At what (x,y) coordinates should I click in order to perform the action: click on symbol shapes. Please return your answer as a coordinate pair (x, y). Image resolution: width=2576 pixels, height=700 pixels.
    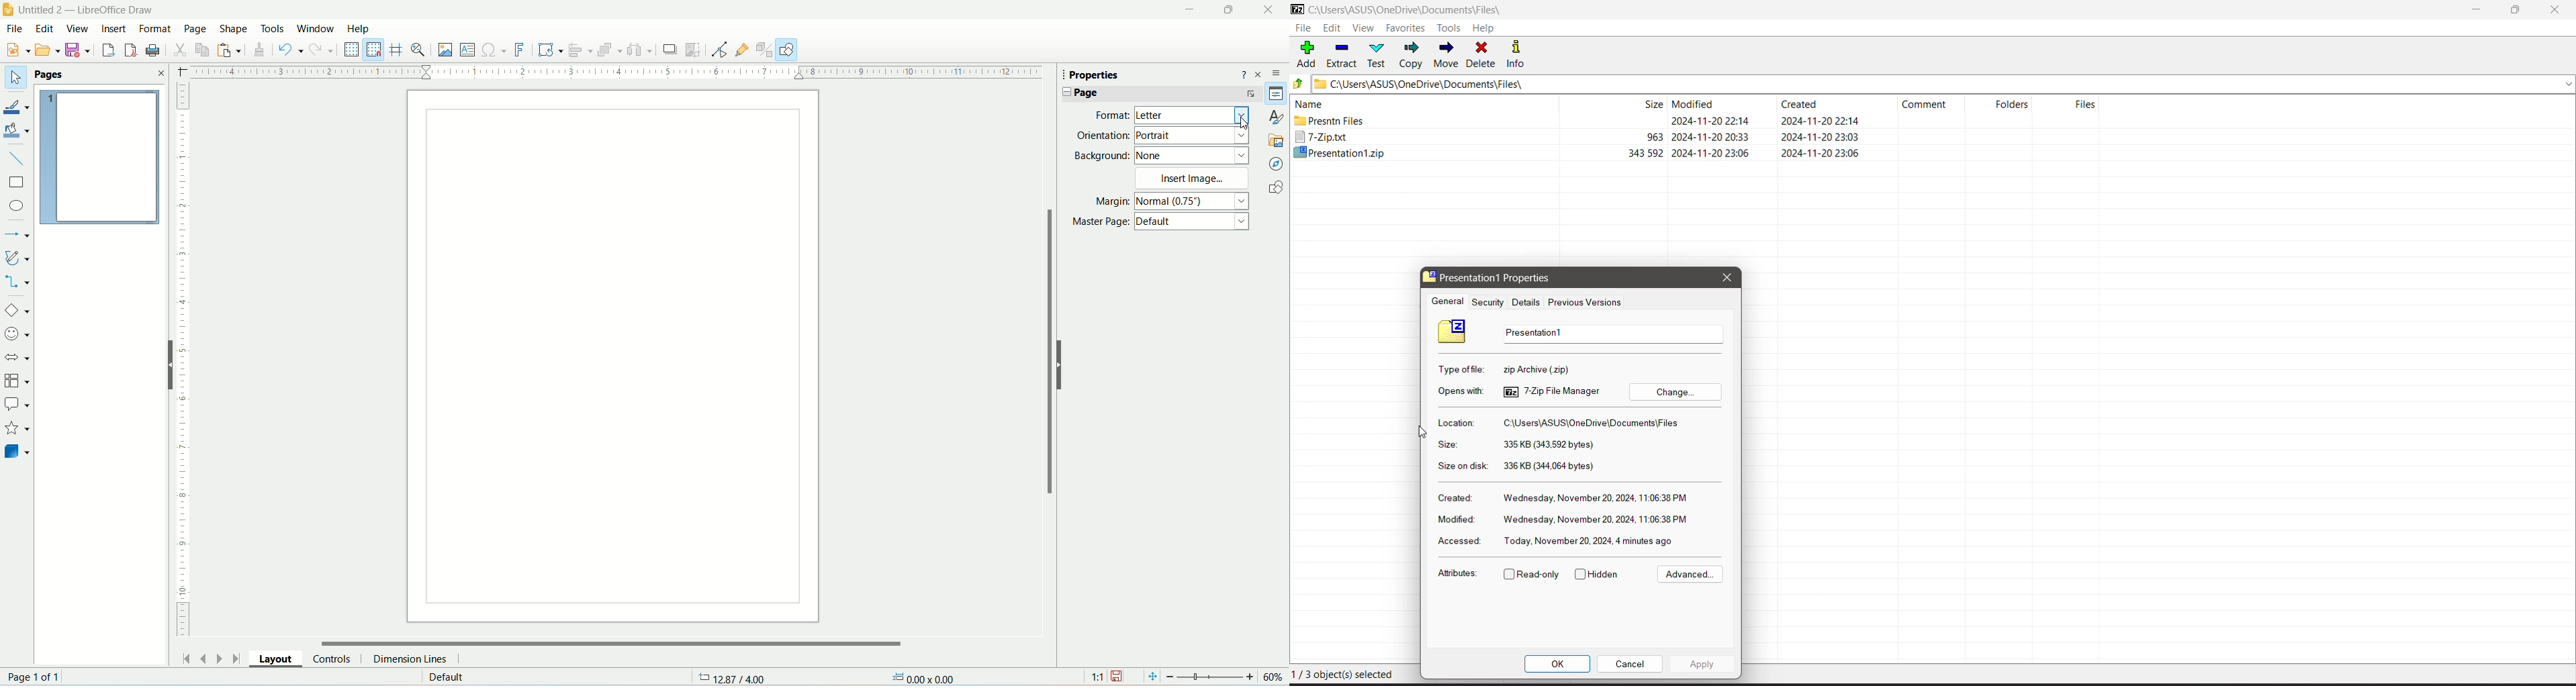
    Looking at the image, I should click on (17, 334).